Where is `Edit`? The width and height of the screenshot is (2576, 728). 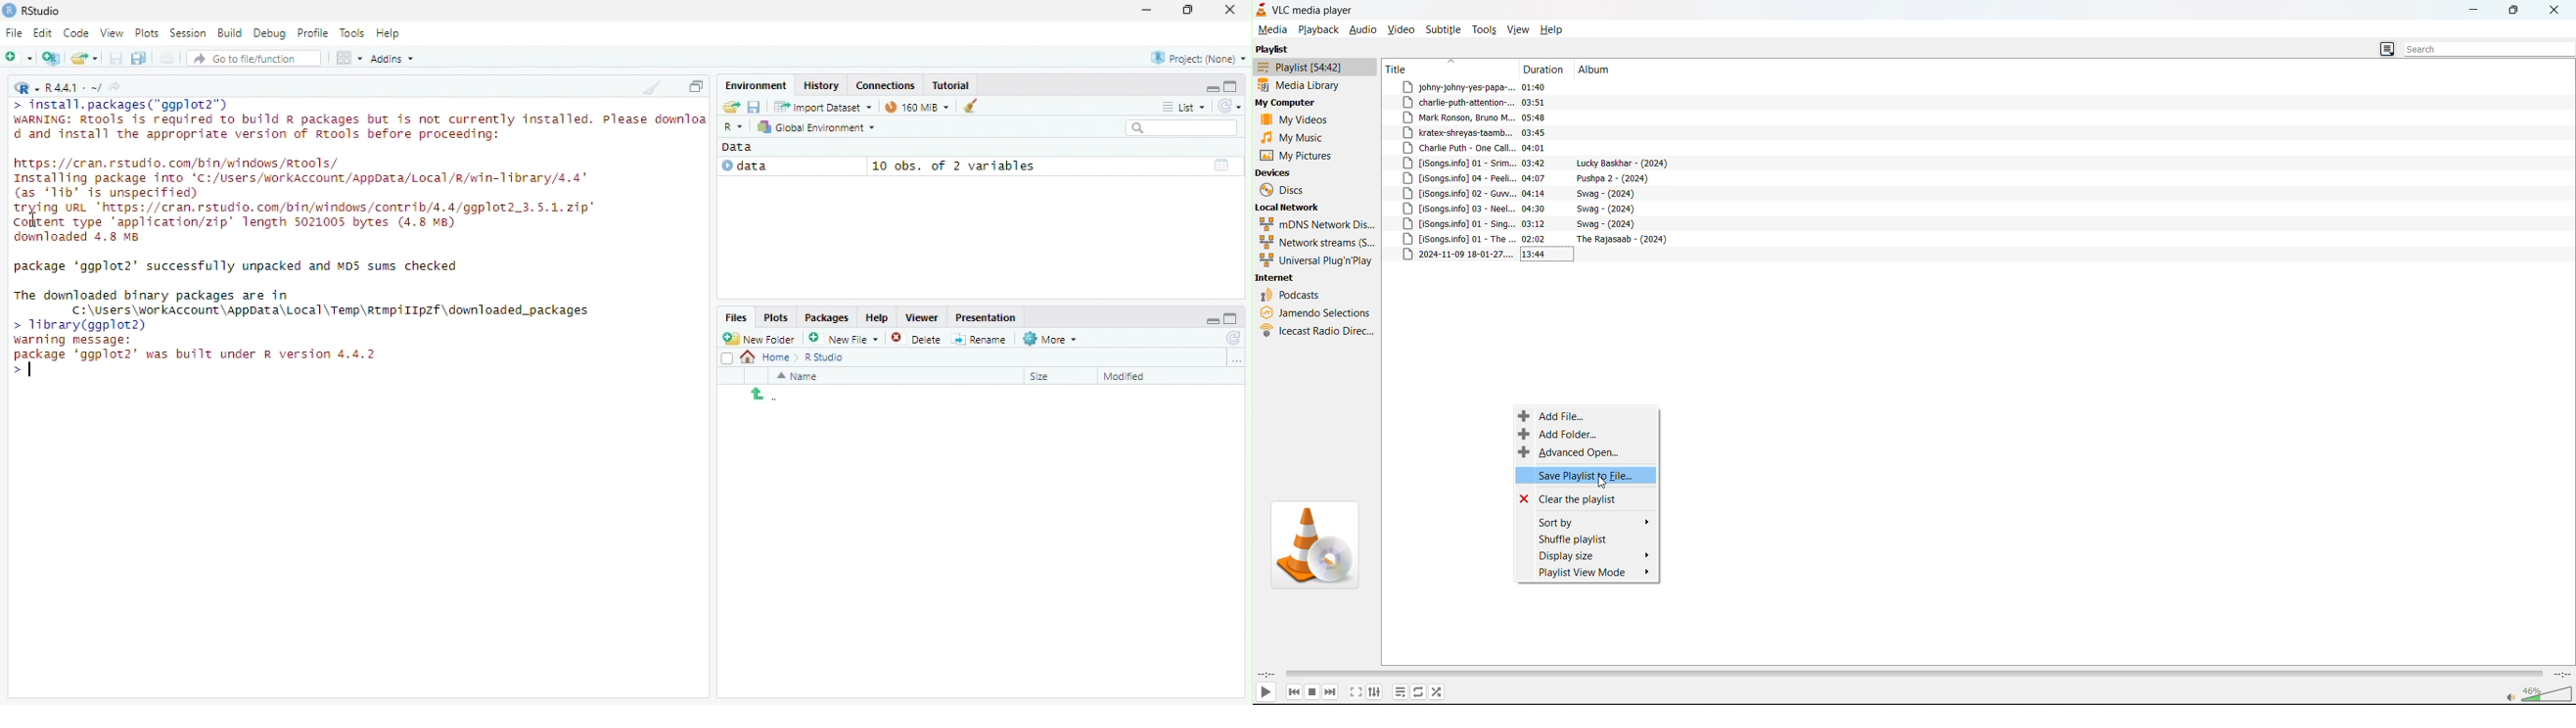
Edit is located at coordinates (44, 33).